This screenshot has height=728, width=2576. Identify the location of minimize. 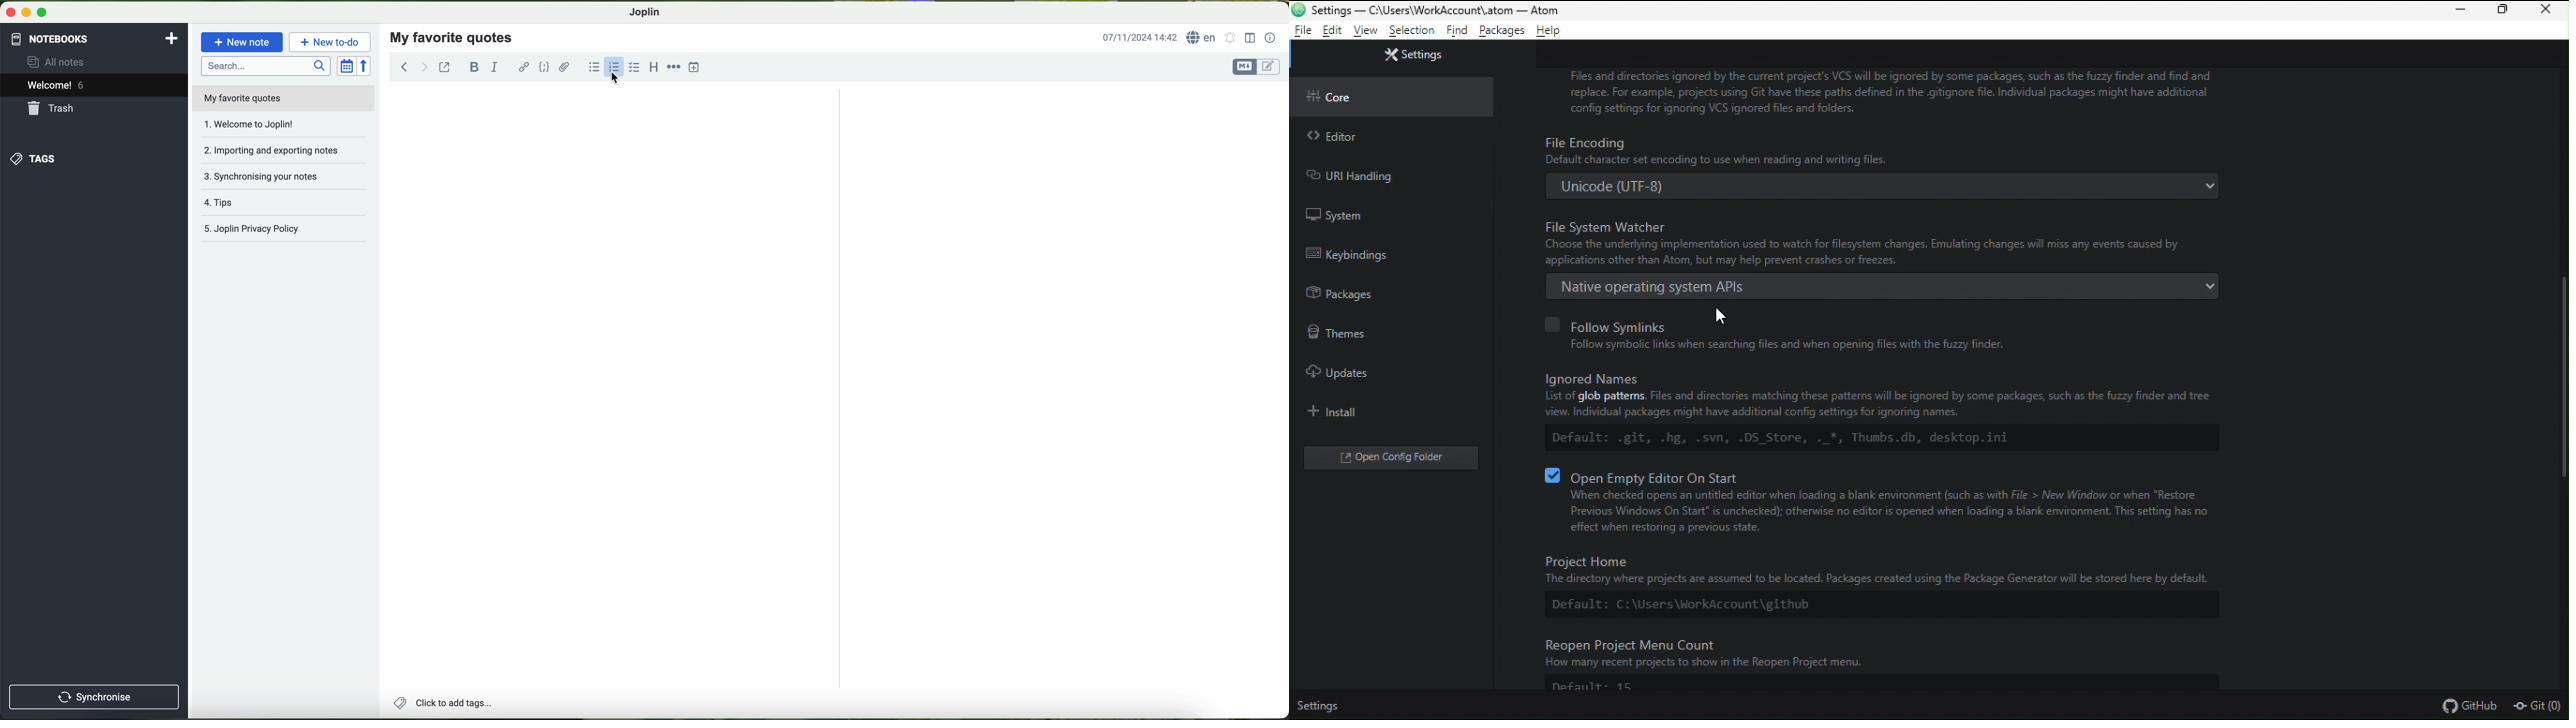
(25, 15).